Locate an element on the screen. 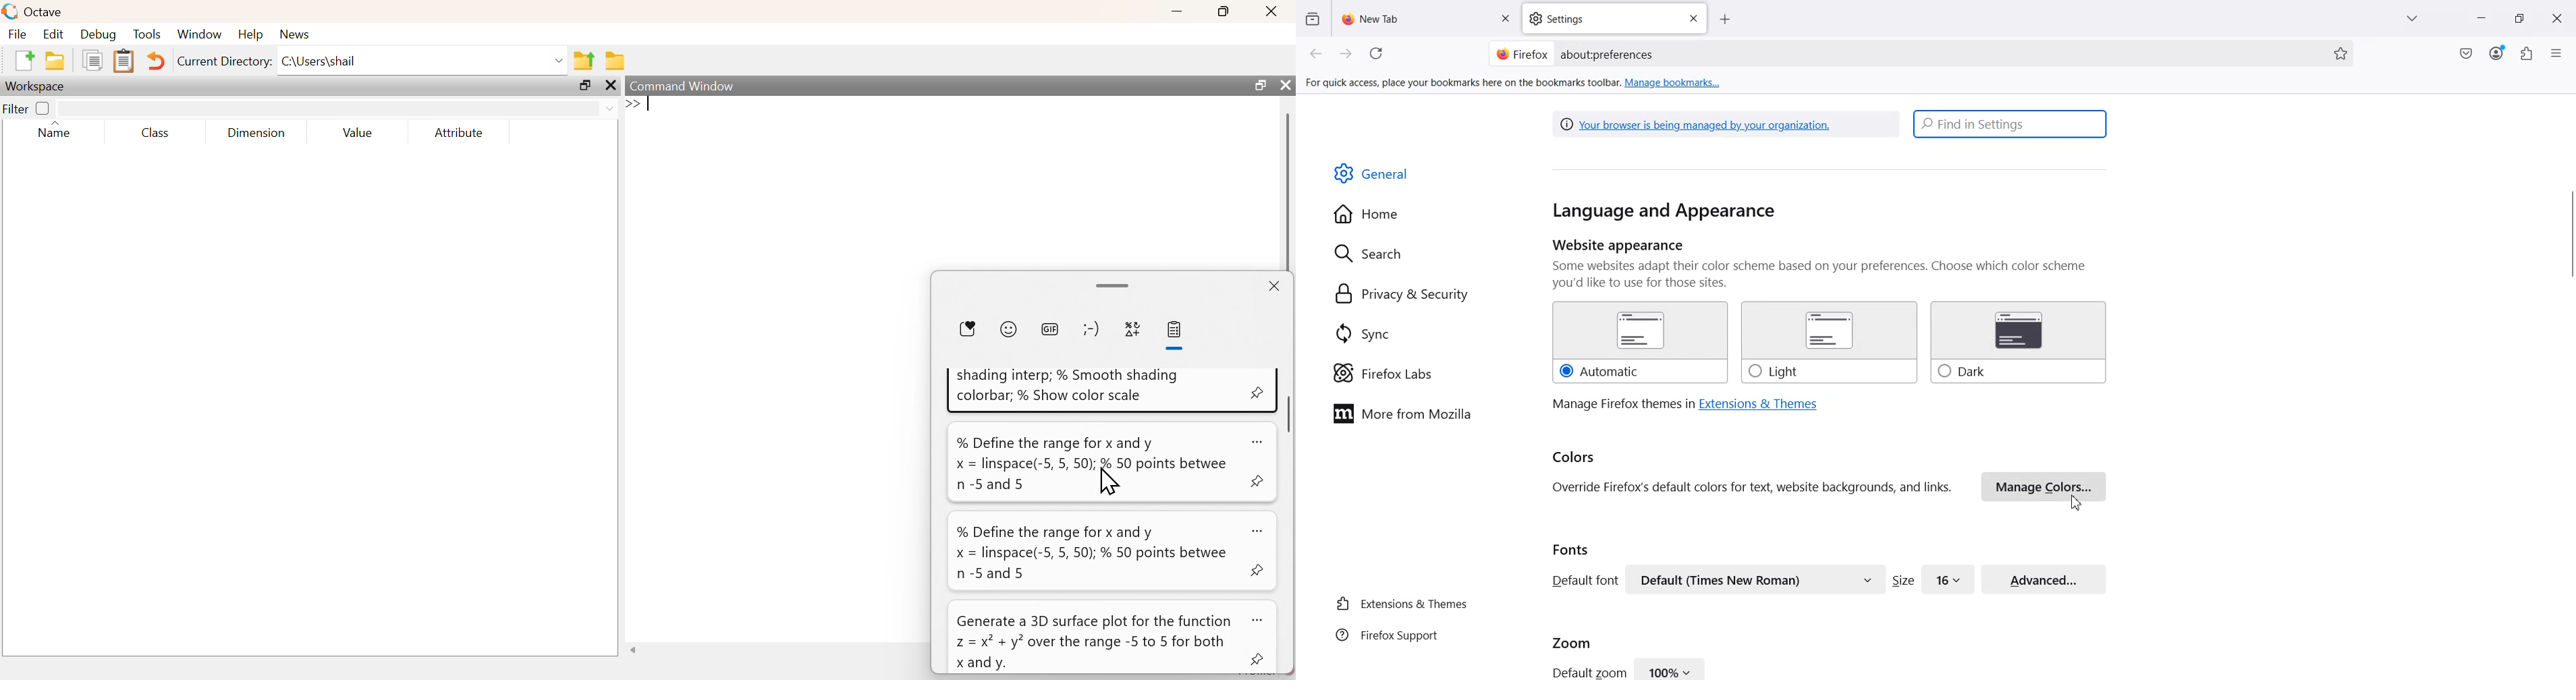 Image resolution: width=2576 pixels, height=700 pixels. New Folder is located at coordinates (55, 61).